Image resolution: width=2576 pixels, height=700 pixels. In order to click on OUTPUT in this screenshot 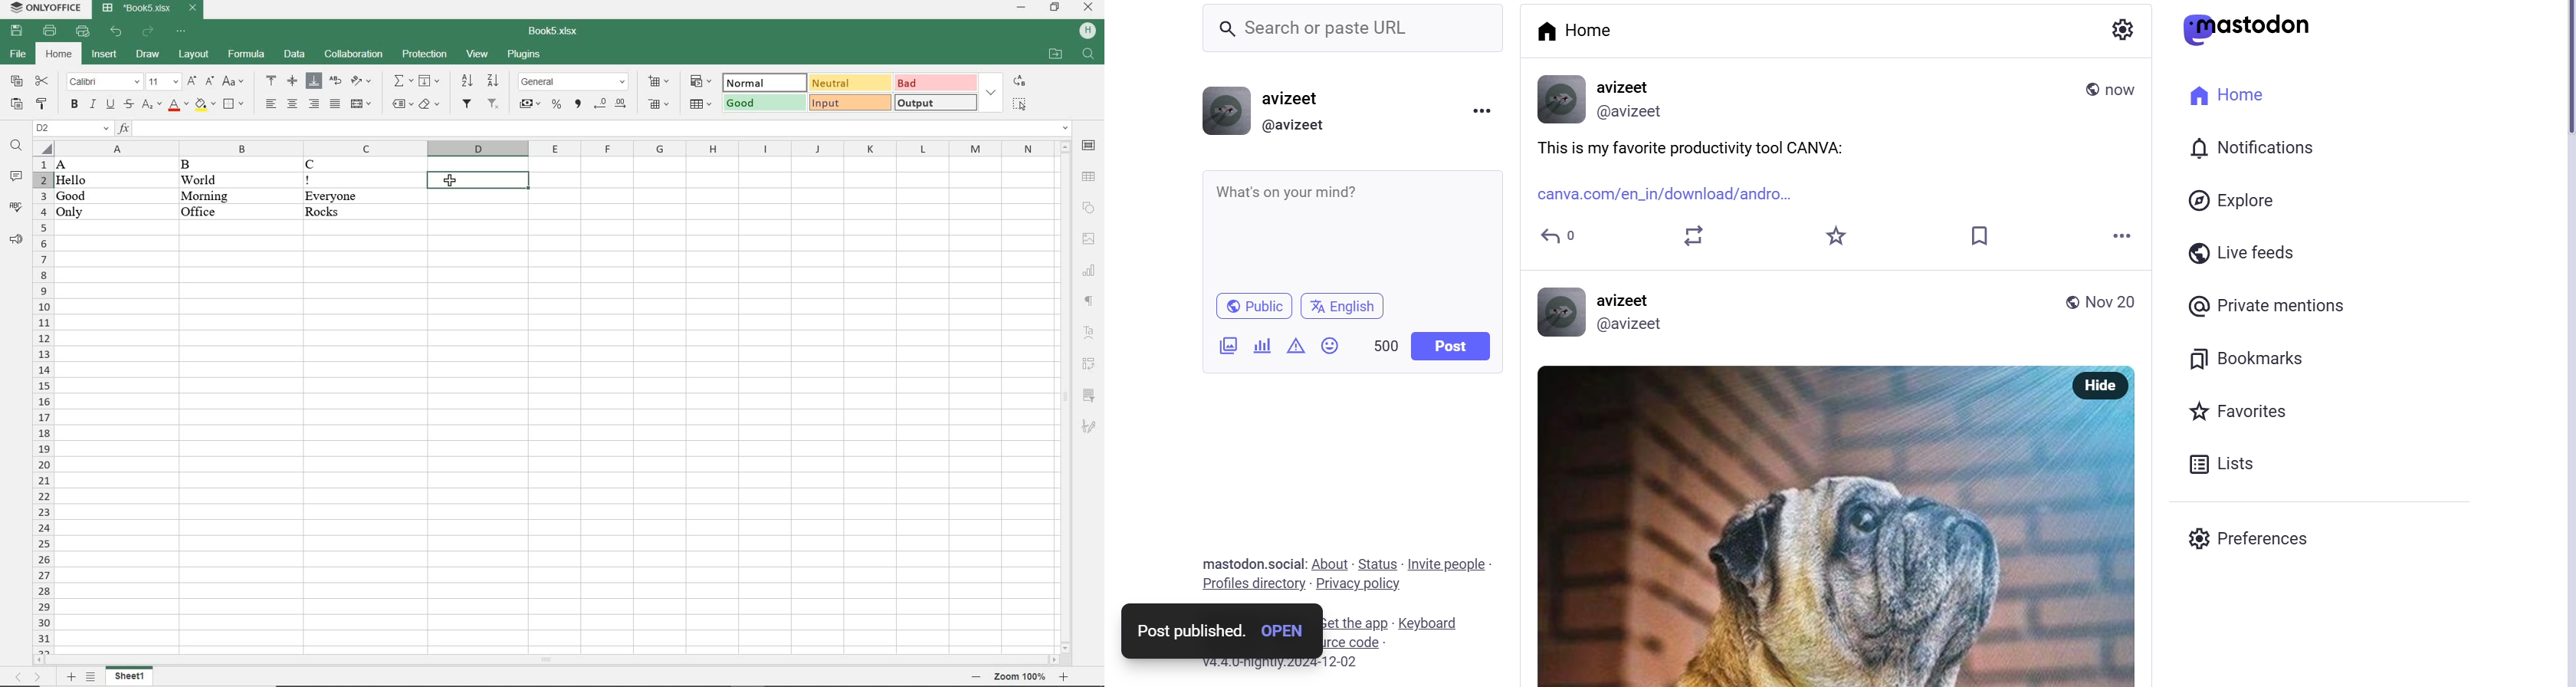, I will do `click(936, 101)`.